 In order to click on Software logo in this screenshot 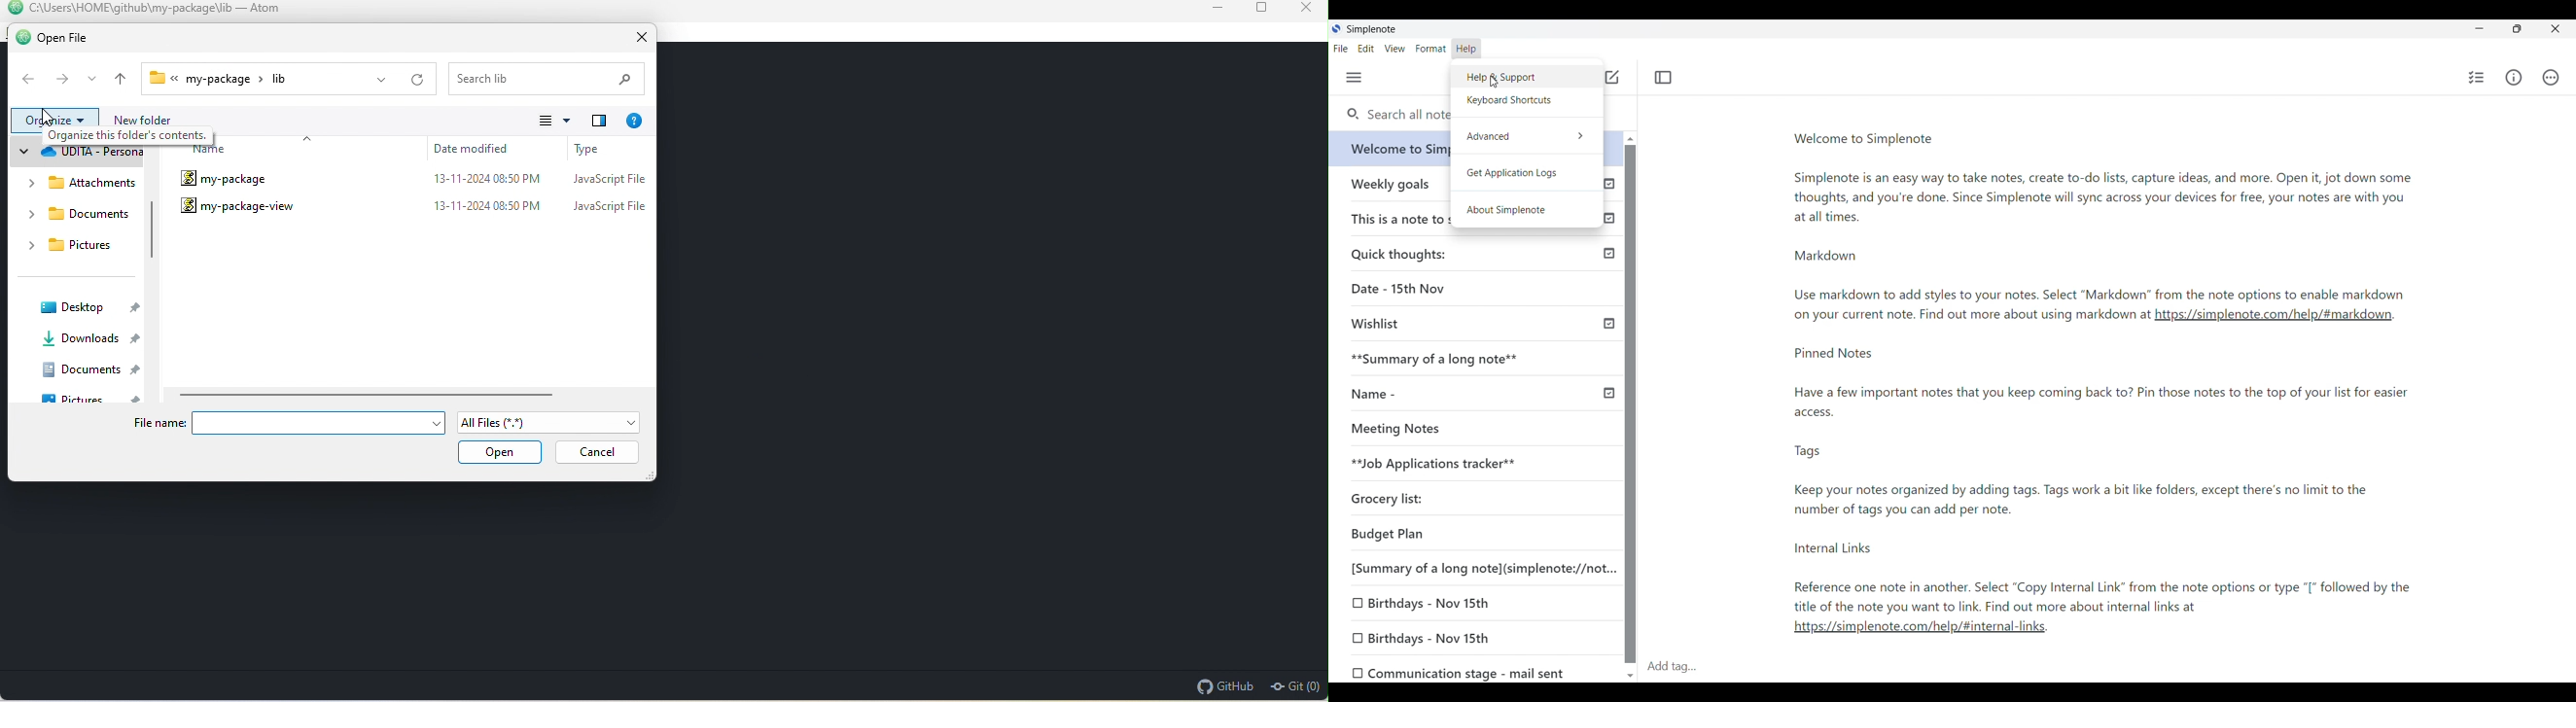, I will do `click(1336, 29)`.